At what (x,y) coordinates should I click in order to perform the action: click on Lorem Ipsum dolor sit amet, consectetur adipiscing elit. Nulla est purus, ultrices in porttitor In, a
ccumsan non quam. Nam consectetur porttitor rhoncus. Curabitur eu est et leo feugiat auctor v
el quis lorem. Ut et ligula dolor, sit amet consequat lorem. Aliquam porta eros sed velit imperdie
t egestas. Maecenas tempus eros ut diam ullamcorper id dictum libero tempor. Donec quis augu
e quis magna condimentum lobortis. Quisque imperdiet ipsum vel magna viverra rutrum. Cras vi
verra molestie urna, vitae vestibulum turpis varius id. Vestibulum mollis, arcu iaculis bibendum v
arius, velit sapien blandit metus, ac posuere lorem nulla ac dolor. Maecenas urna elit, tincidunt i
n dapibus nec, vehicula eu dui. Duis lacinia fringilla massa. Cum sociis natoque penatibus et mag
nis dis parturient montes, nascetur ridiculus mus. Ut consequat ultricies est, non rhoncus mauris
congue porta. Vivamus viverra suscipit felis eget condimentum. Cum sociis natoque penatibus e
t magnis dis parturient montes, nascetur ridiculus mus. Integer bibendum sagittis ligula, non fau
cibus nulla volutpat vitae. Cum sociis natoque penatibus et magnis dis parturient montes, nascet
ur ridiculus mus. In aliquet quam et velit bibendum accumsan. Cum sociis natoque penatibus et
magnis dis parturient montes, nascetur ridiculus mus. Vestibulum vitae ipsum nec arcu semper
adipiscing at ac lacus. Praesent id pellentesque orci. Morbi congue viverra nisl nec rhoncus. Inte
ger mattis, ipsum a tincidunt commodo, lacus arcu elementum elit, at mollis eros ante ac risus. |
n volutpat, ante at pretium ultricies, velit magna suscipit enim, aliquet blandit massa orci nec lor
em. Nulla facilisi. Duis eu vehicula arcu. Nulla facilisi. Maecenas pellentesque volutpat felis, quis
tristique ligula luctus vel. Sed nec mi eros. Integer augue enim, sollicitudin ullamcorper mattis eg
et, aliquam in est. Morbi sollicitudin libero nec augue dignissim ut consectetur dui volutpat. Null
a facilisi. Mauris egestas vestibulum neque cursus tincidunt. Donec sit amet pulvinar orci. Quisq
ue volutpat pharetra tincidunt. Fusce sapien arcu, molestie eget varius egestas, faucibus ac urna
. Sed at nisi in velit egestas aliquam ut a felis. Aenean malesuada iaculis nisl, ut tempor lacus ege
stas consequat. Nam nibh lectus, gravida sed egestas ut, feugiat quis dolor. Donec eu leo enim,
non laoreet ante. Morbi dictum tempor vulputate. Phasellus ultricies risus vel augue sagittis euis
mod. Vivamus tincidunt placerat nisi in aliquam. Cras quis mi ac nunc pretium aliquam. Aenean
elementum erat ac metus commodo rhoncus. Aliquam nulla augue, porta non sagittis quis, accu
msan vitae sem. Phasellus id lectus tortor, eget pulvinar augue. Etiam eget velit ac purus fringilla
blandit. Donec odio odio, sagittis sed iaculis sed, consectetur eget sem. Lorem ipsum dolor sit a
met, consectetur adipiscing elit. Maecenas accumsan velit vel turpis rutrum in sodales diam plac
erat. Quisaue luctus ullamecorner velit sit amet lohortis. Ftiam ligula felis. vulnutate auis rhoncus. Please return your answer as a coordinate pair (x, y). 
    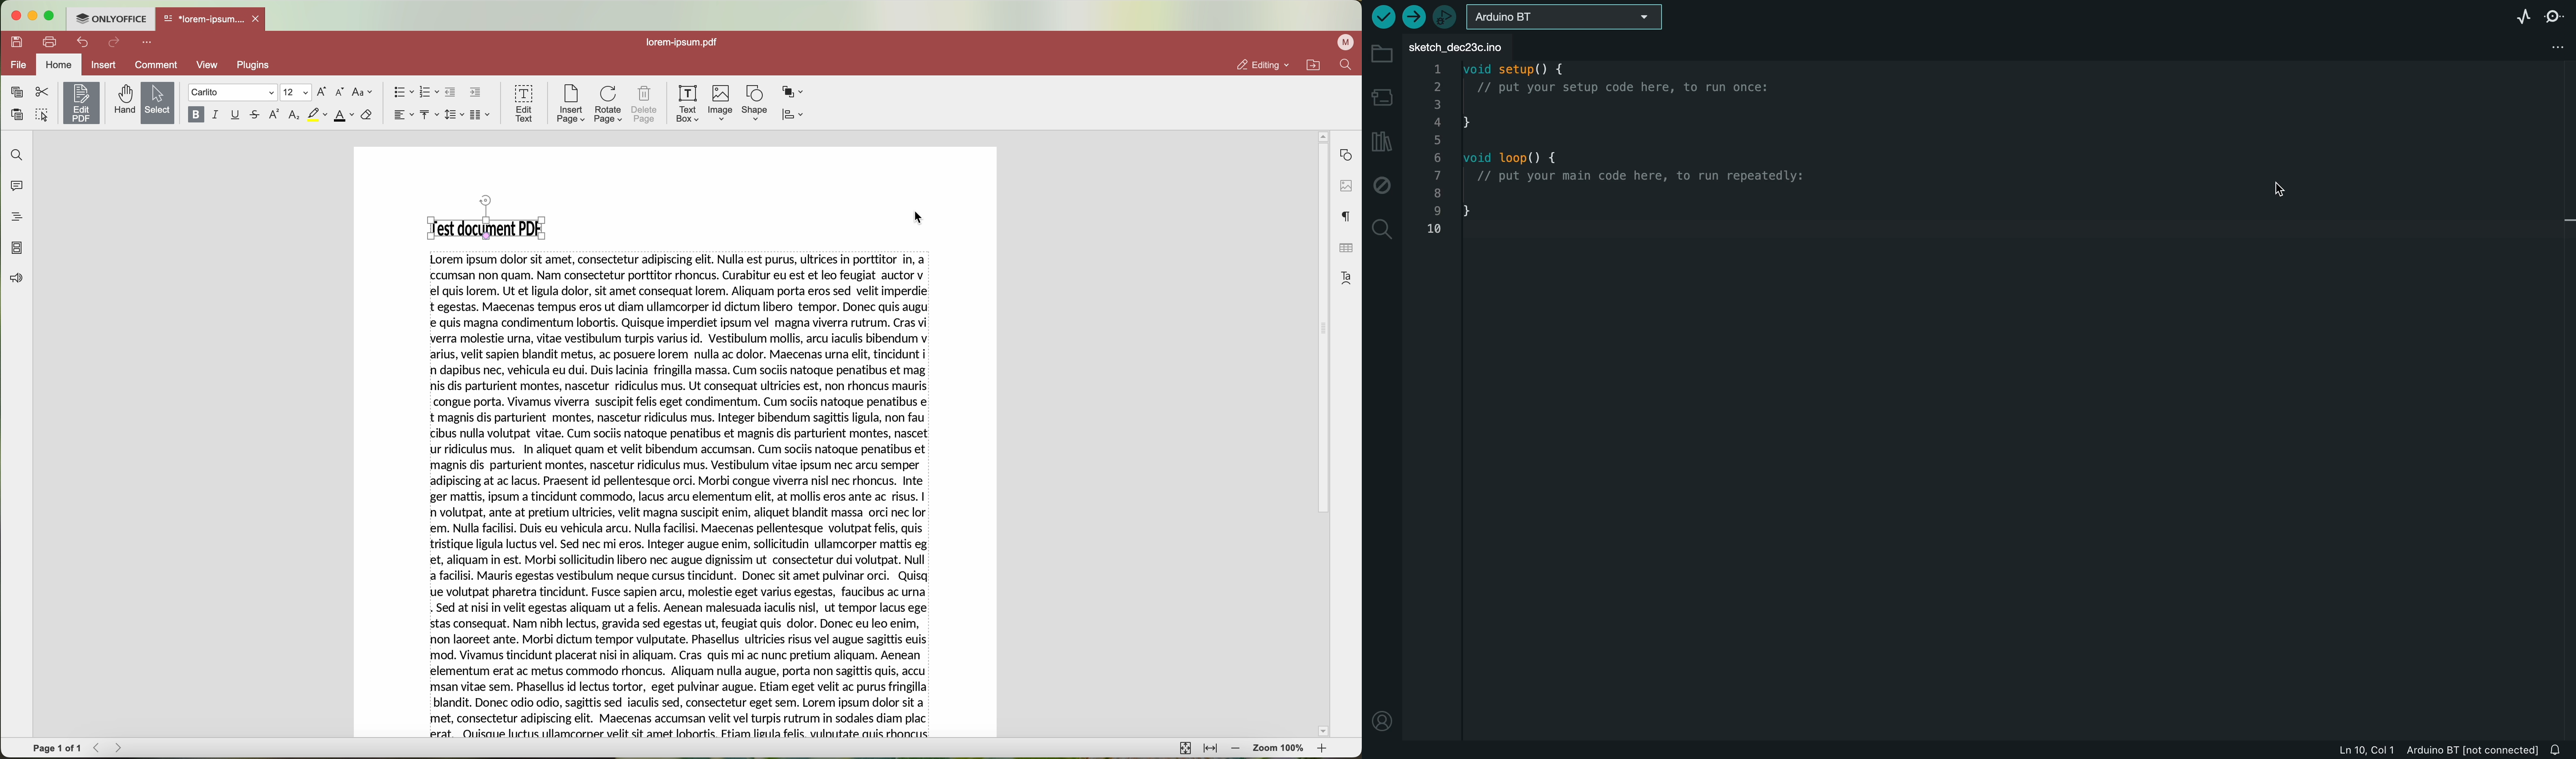
    Looking at the image, I should click on (681, 498).